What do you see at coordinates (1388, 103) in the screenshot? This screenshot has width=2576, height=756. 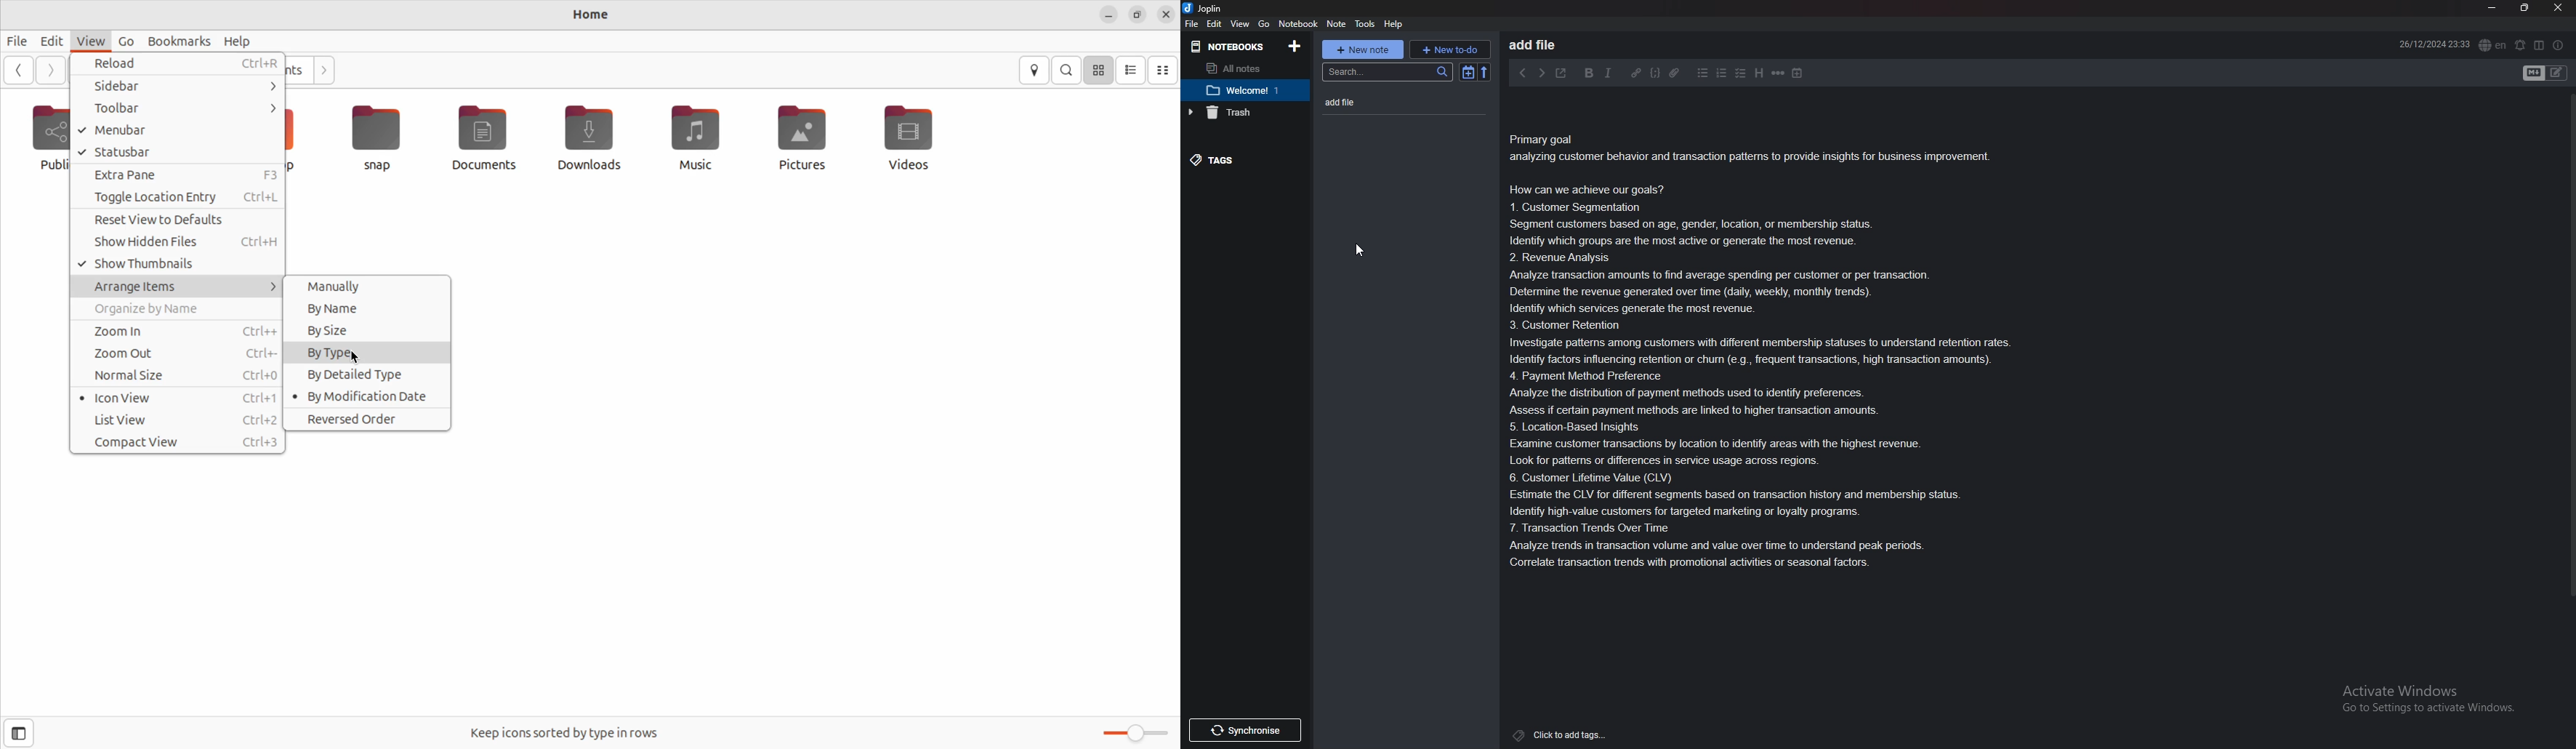 I see `add file note` at bounding box center [1388, 103].